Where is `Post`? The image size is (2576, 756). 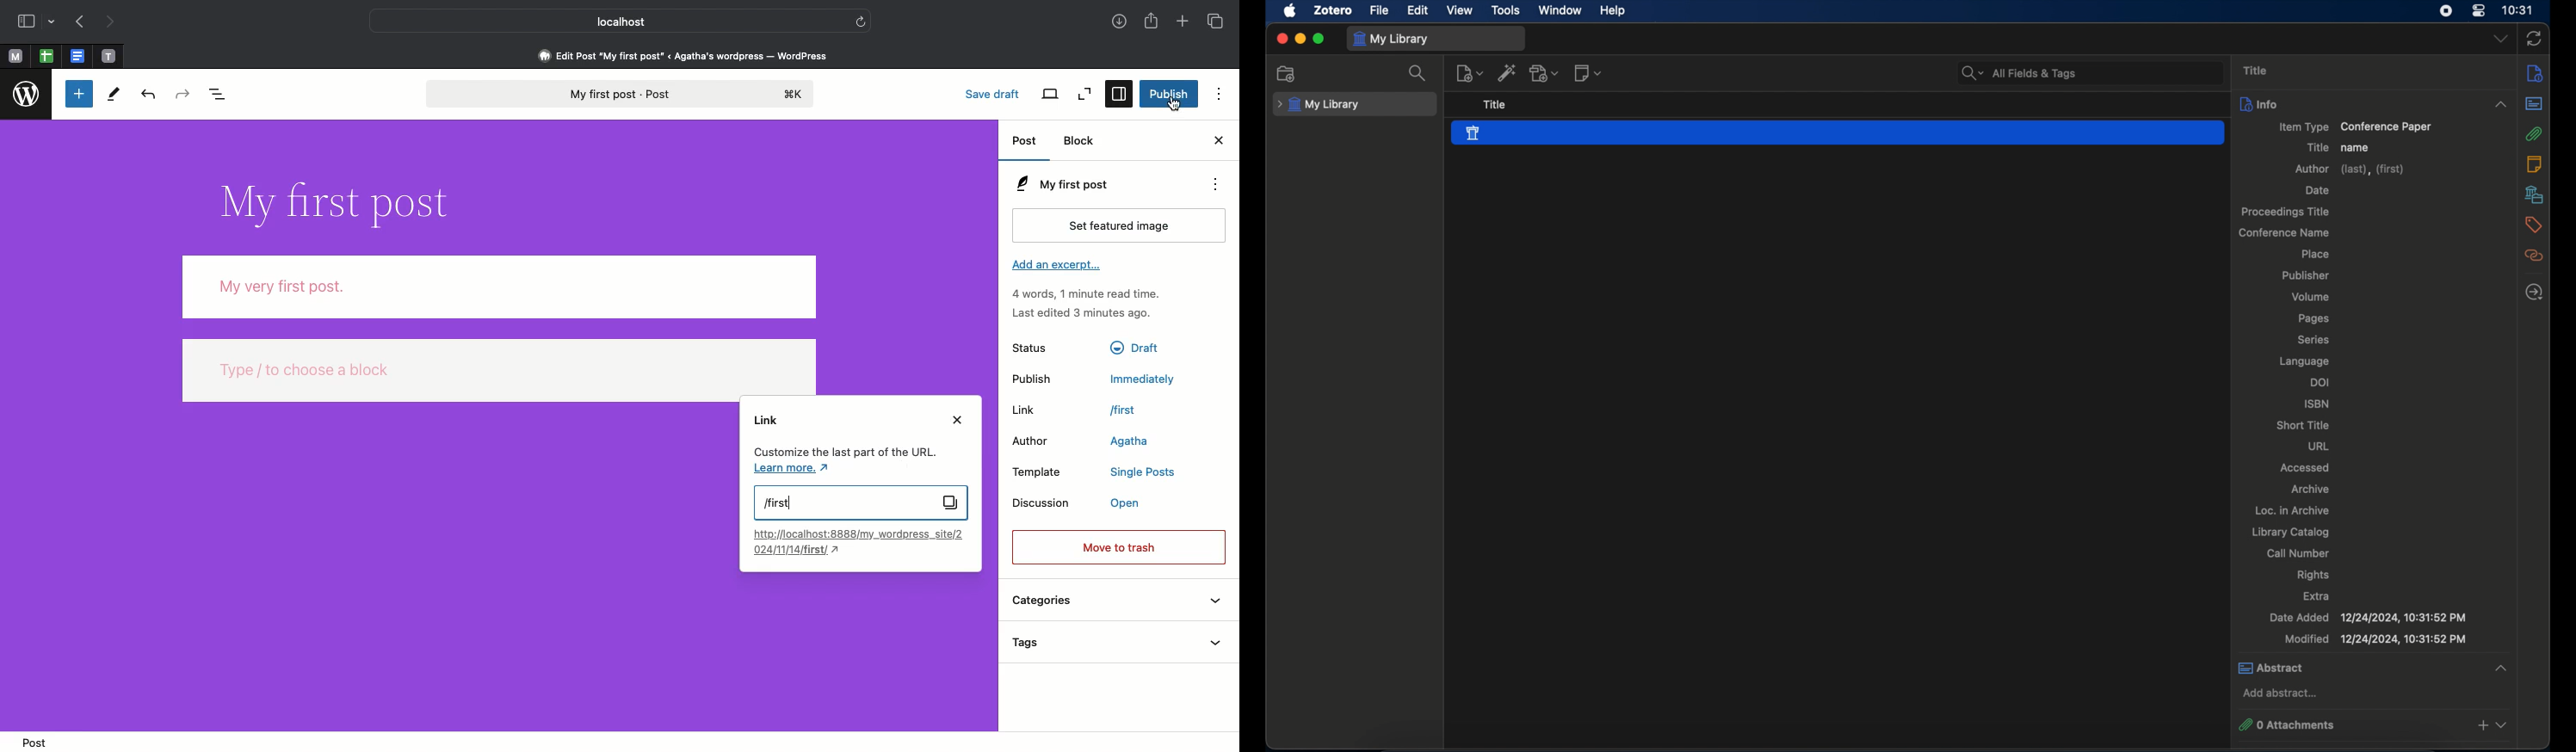
Post is located at coordinates (1026, 141).